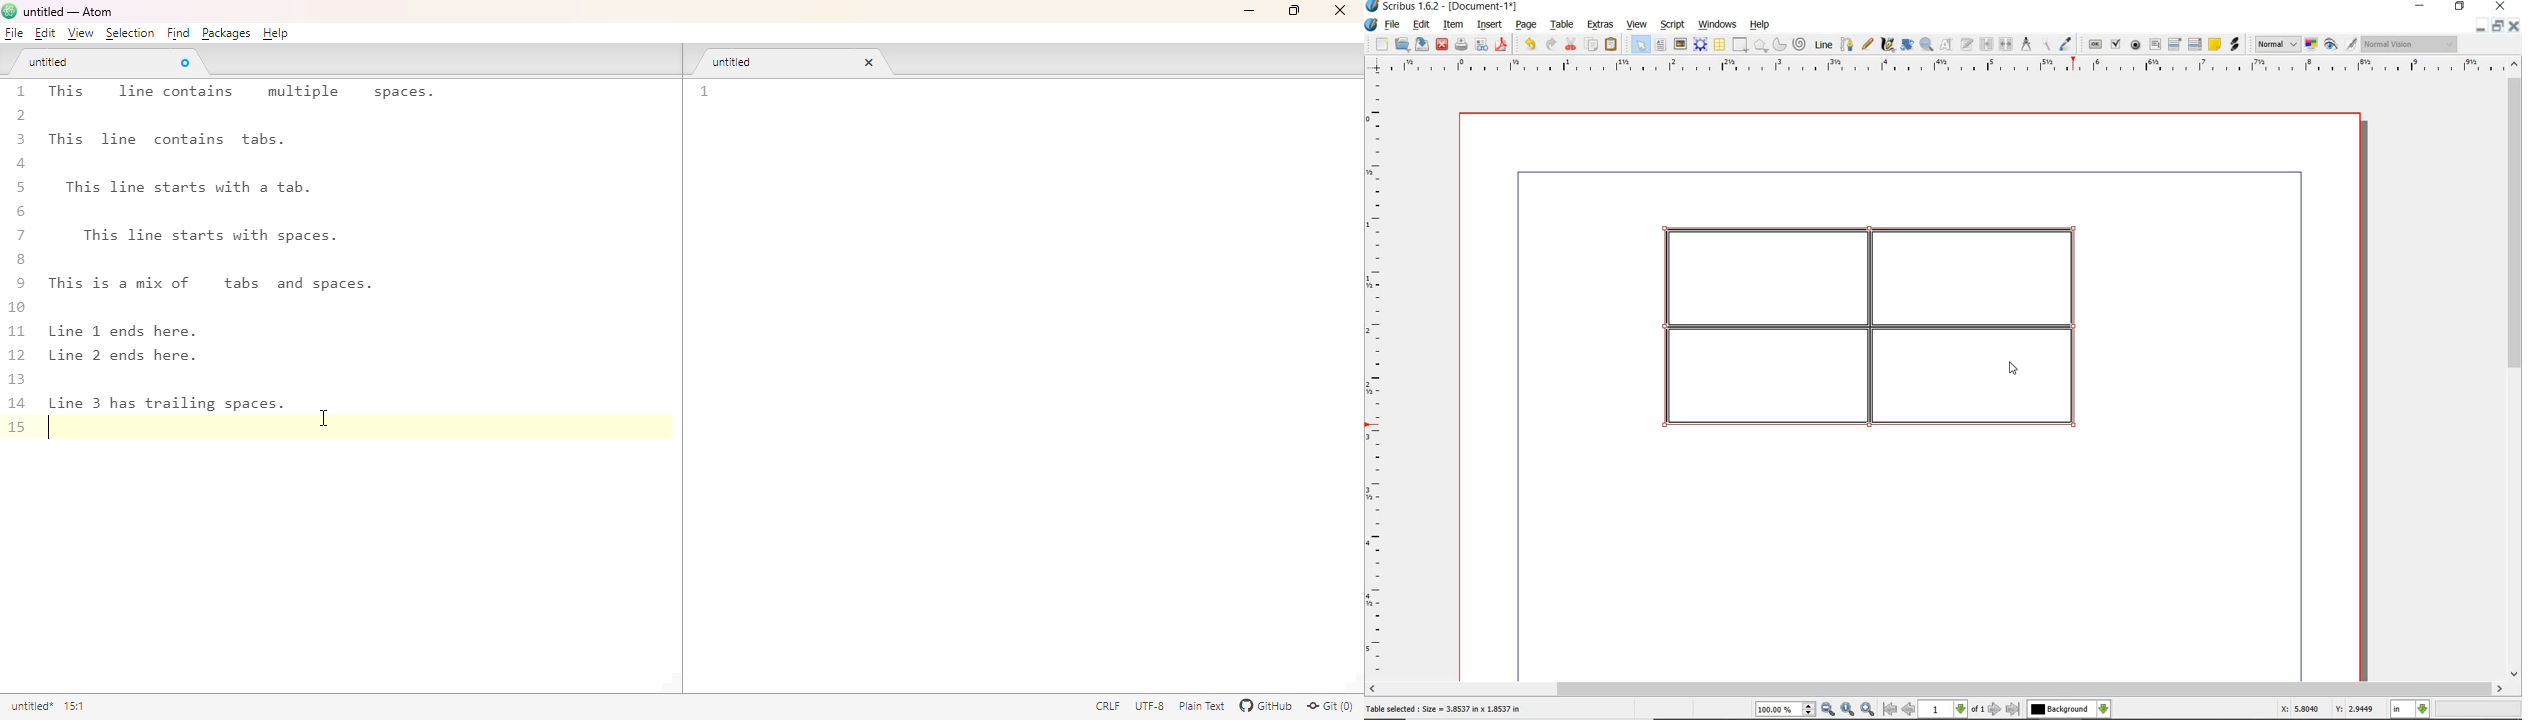 This screenshot has height=728, width=2548. I want to click on edit contents of frame, so click(1947, 45).